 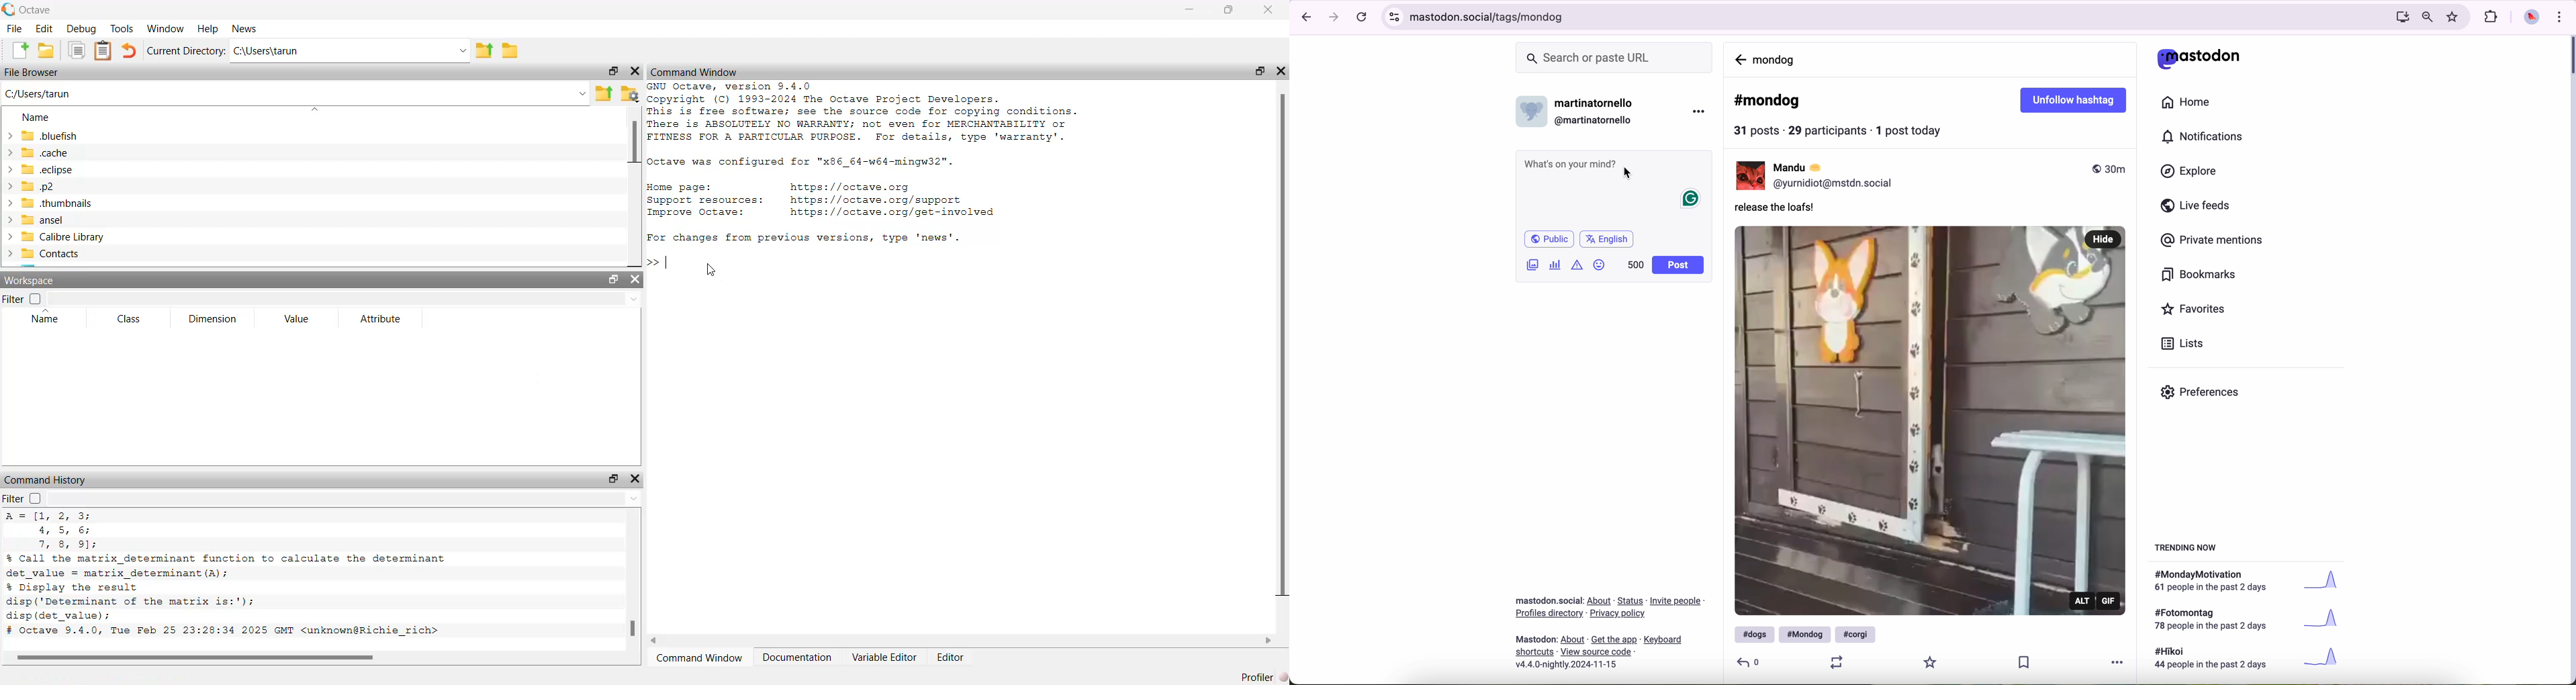 I want to click on value, so click(x=299, y=320).